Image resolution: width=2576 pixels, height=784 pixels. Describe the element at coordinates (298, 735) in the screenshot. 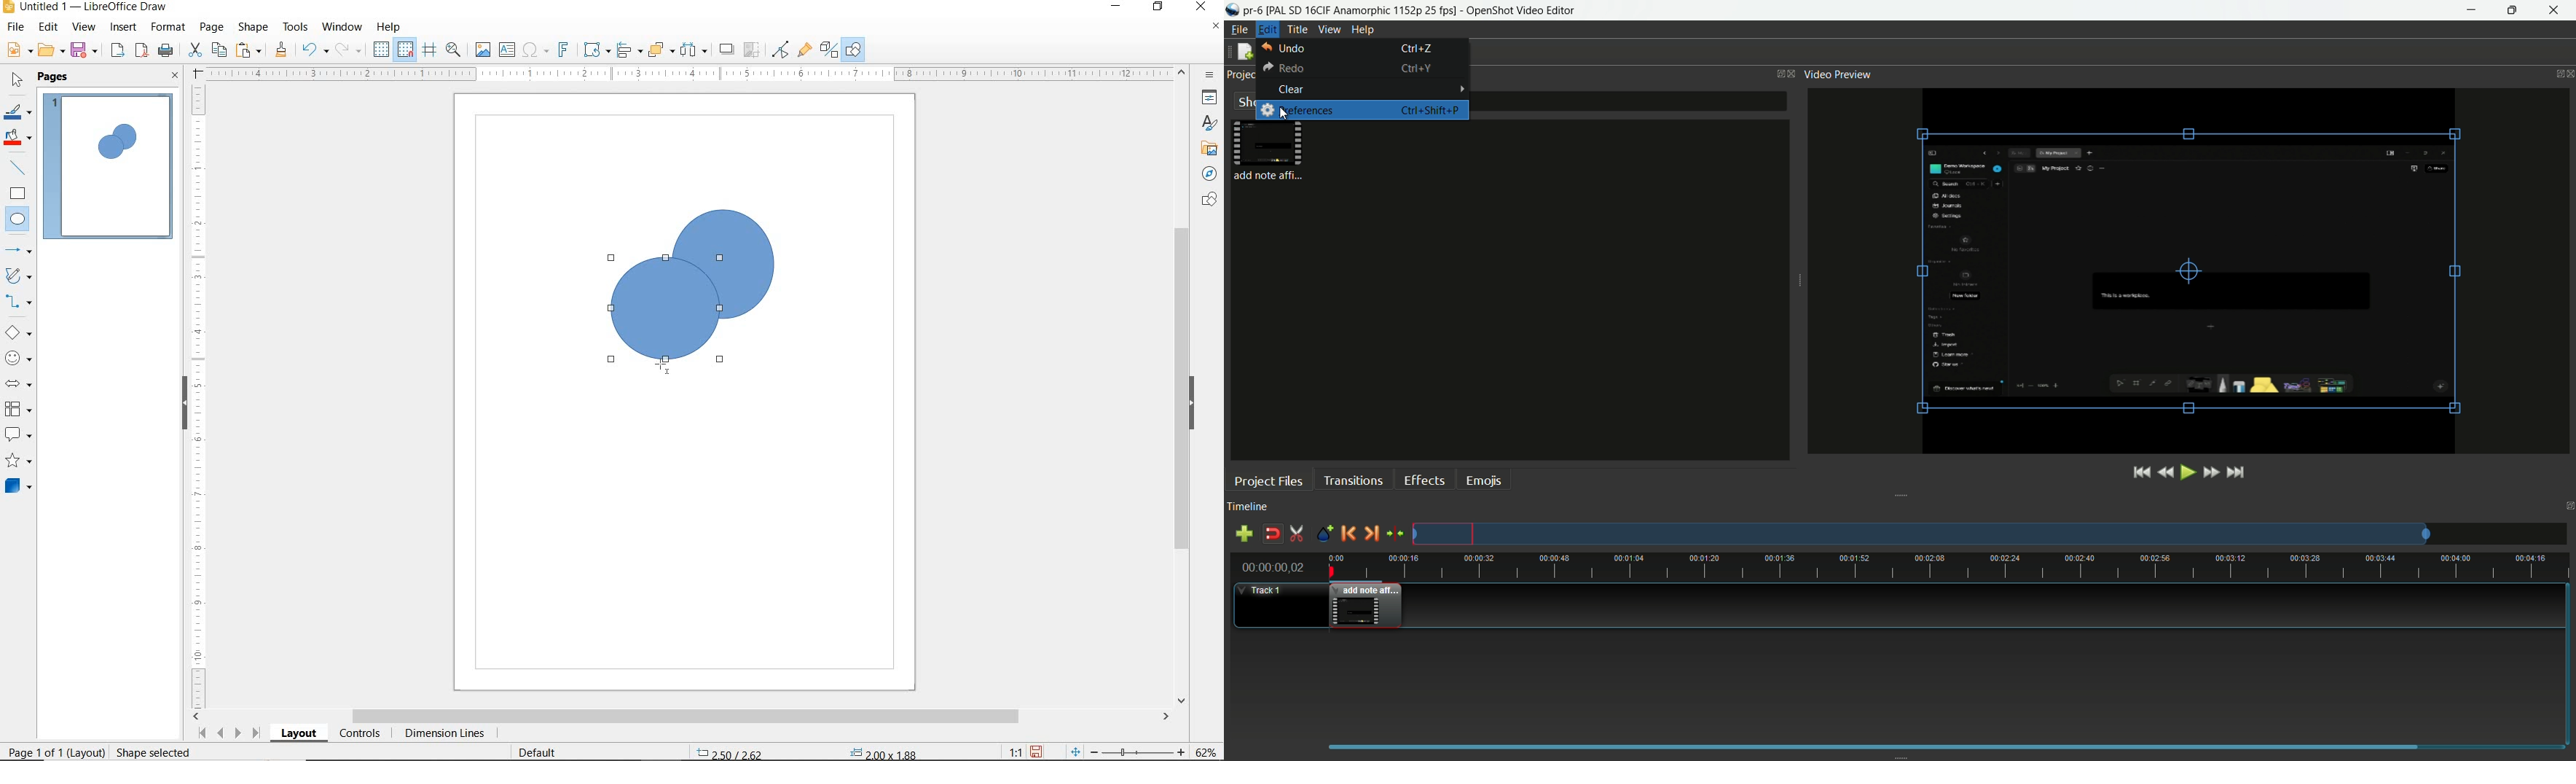

I see `LAYOUT` at that location.